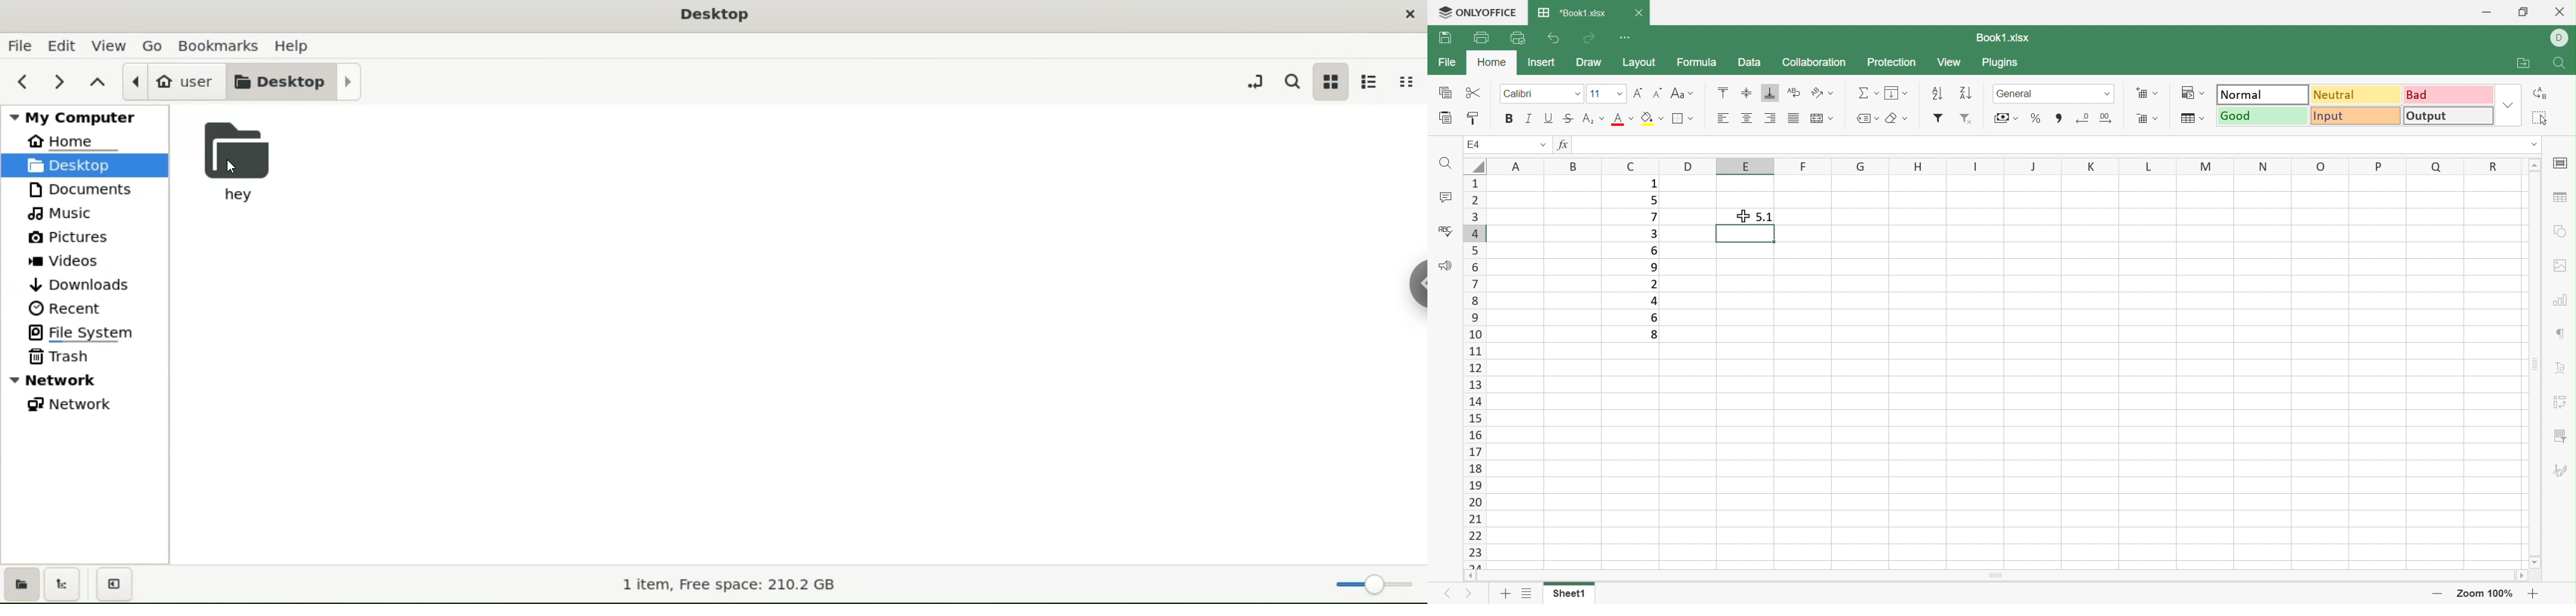  What do you see at coordinates (2263, 94) in the screenshot?
I see `Normal` at bounding box center [2263, 94].